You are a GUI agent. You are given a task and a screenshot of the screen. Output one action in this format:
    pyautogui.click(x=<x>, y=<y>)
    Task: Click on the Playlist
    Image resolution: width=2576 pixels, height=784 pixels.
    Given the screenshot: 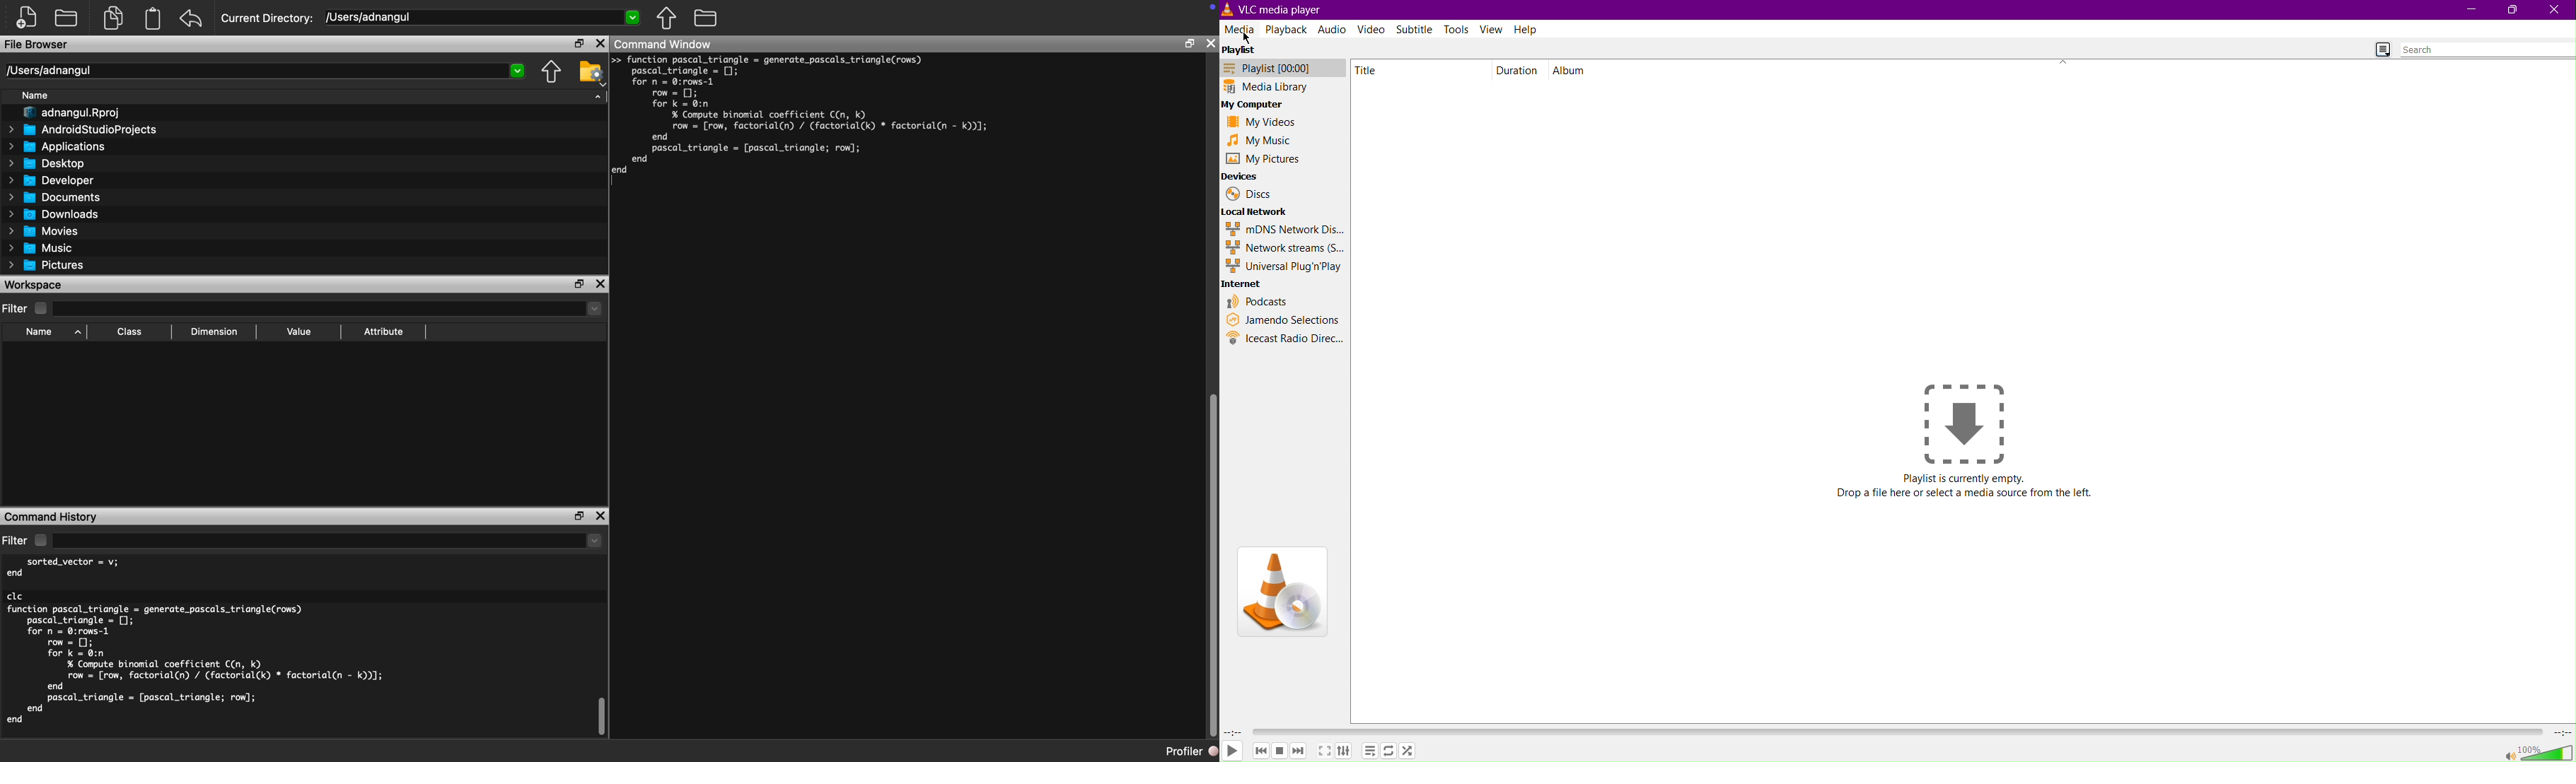 What is the action you would take?
    pyautogui.click(x=1241, y=53)
    